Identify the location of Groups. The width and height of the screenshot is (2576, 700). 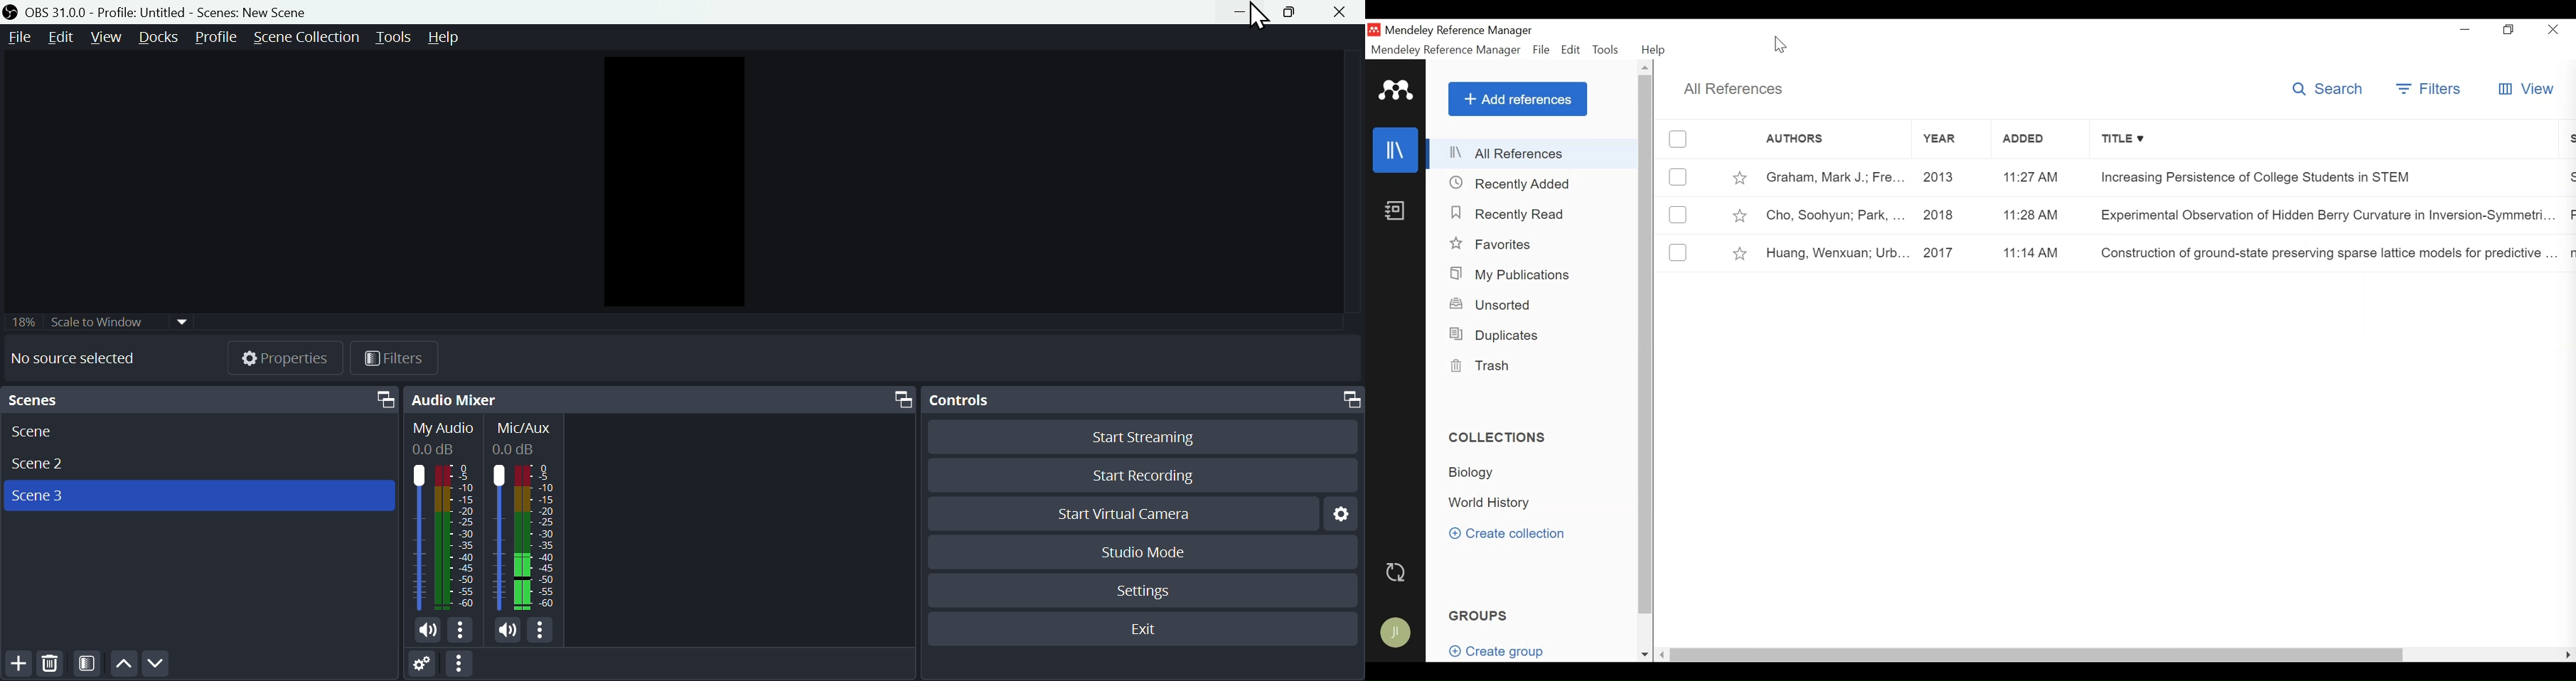
(1478, 615).